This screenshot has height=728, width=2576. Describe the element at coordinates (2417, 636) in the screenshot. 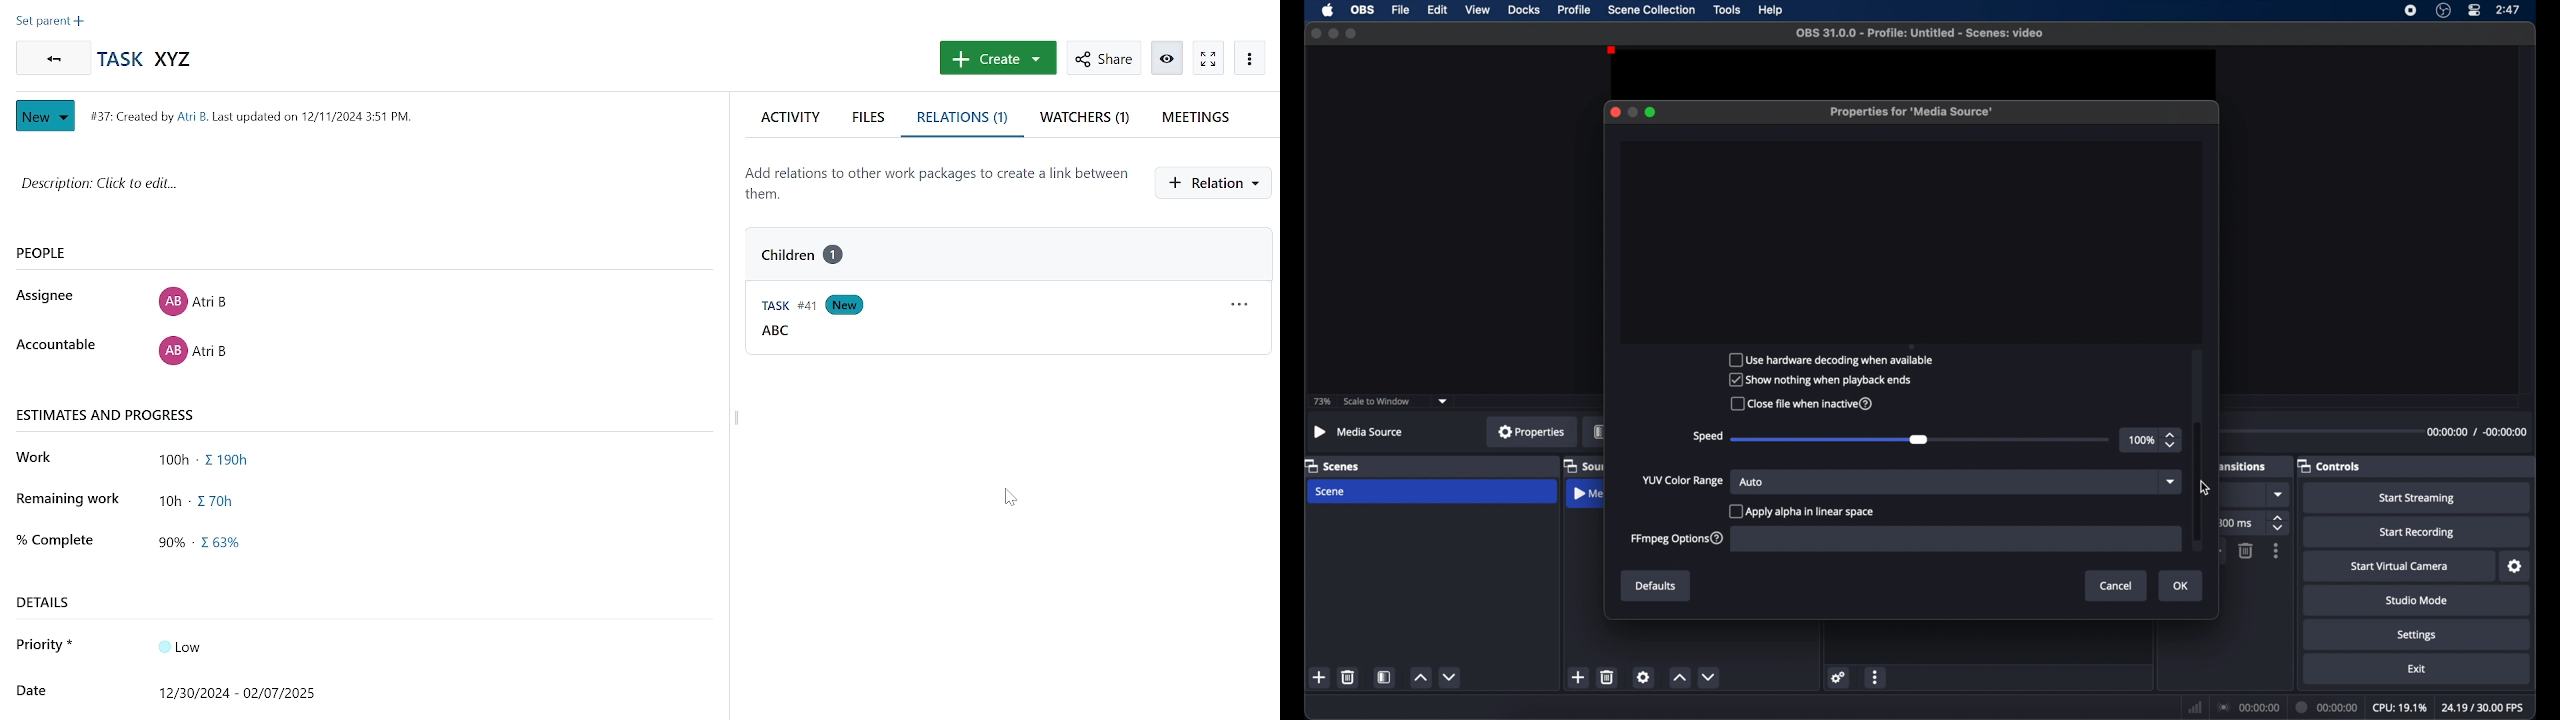

I see `settings` at that location.